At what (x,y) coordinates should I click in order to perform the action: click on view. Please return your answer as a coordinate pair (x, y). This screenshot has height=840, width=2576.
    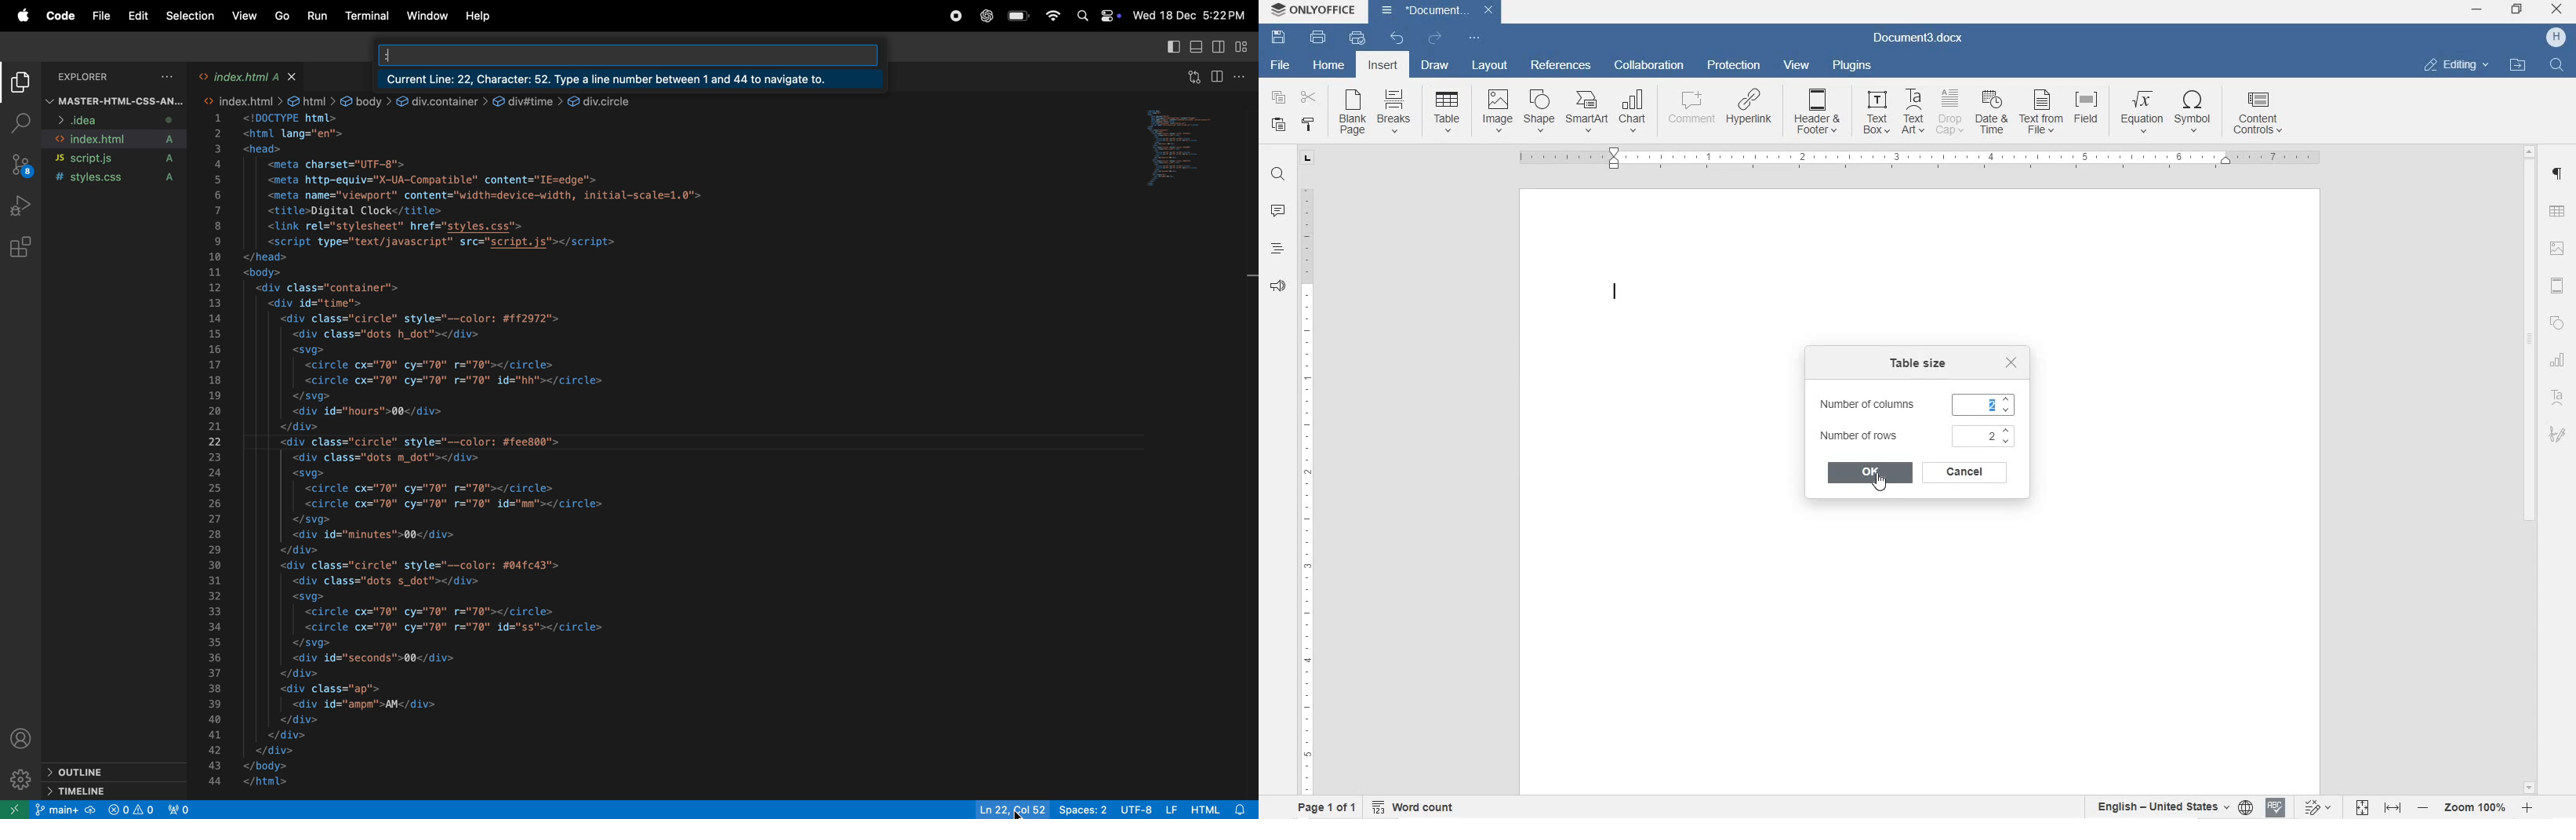
    Looking at the image, I should click on (245, 18).